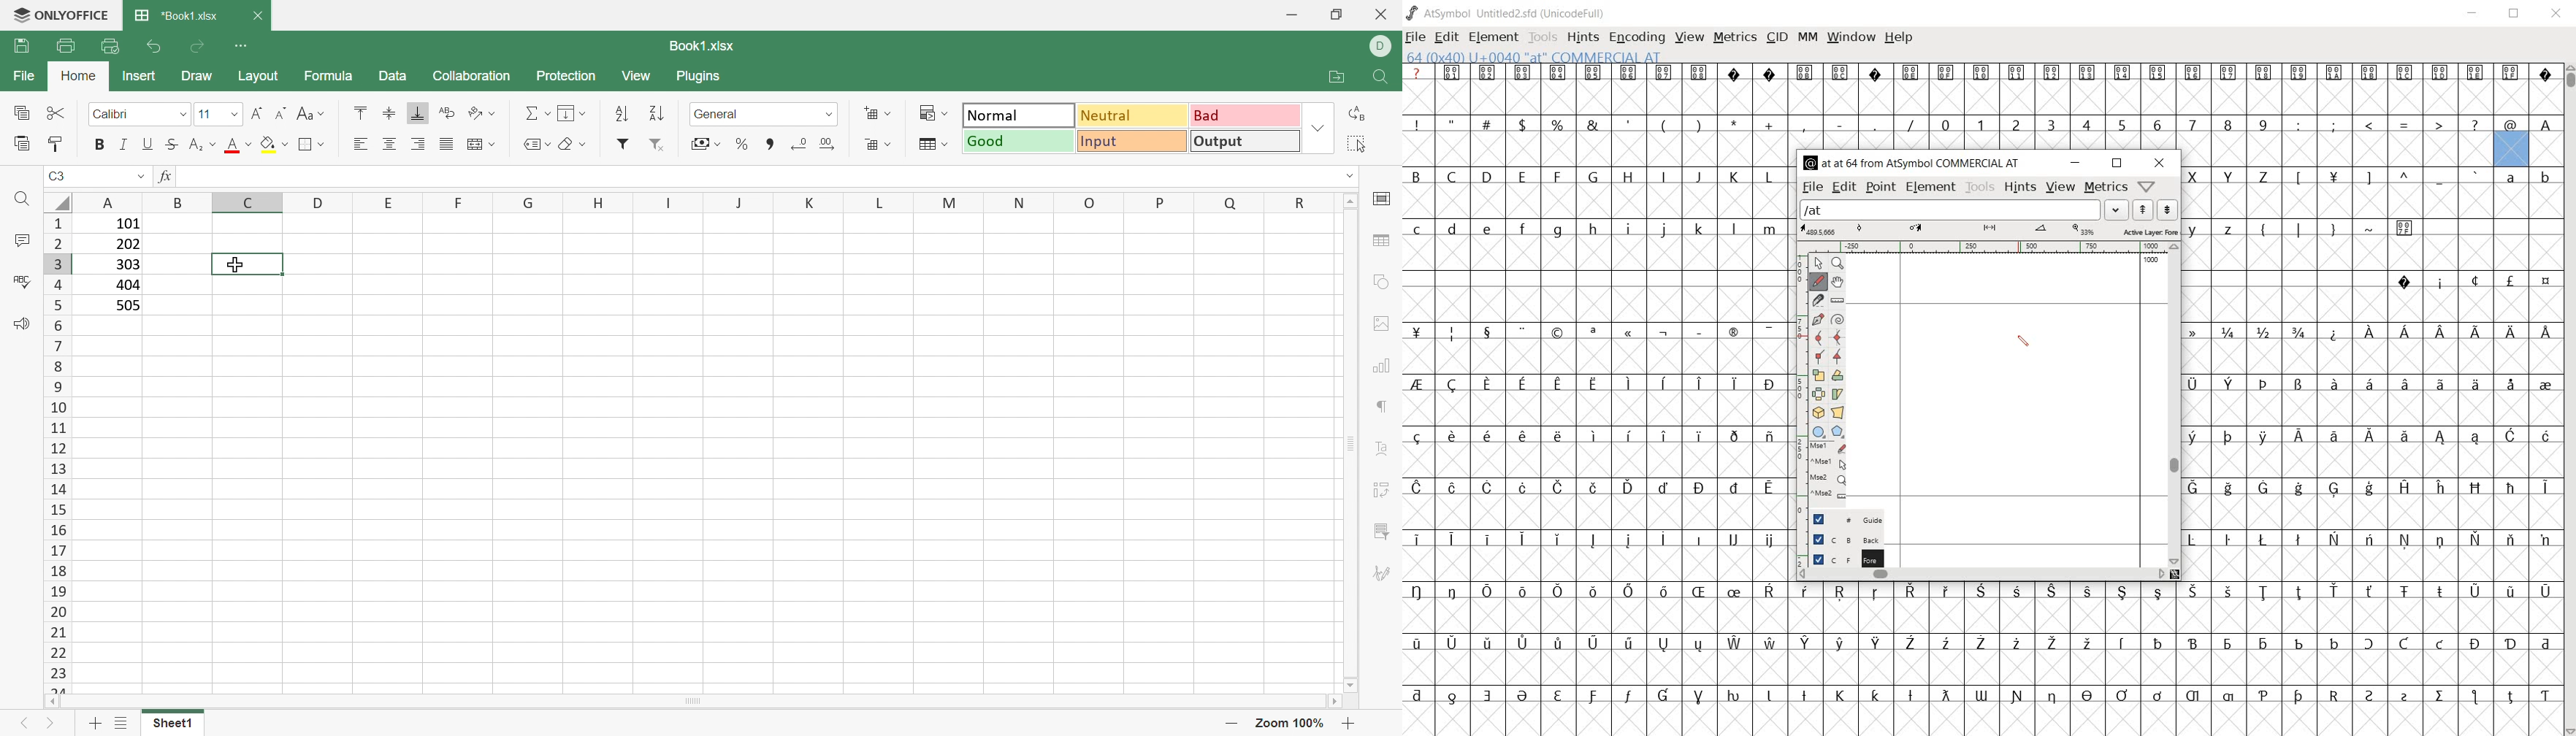 Image resolution: width=2576 pixels, height=756 pixels. I want to click on Close, so click(1380, 16).